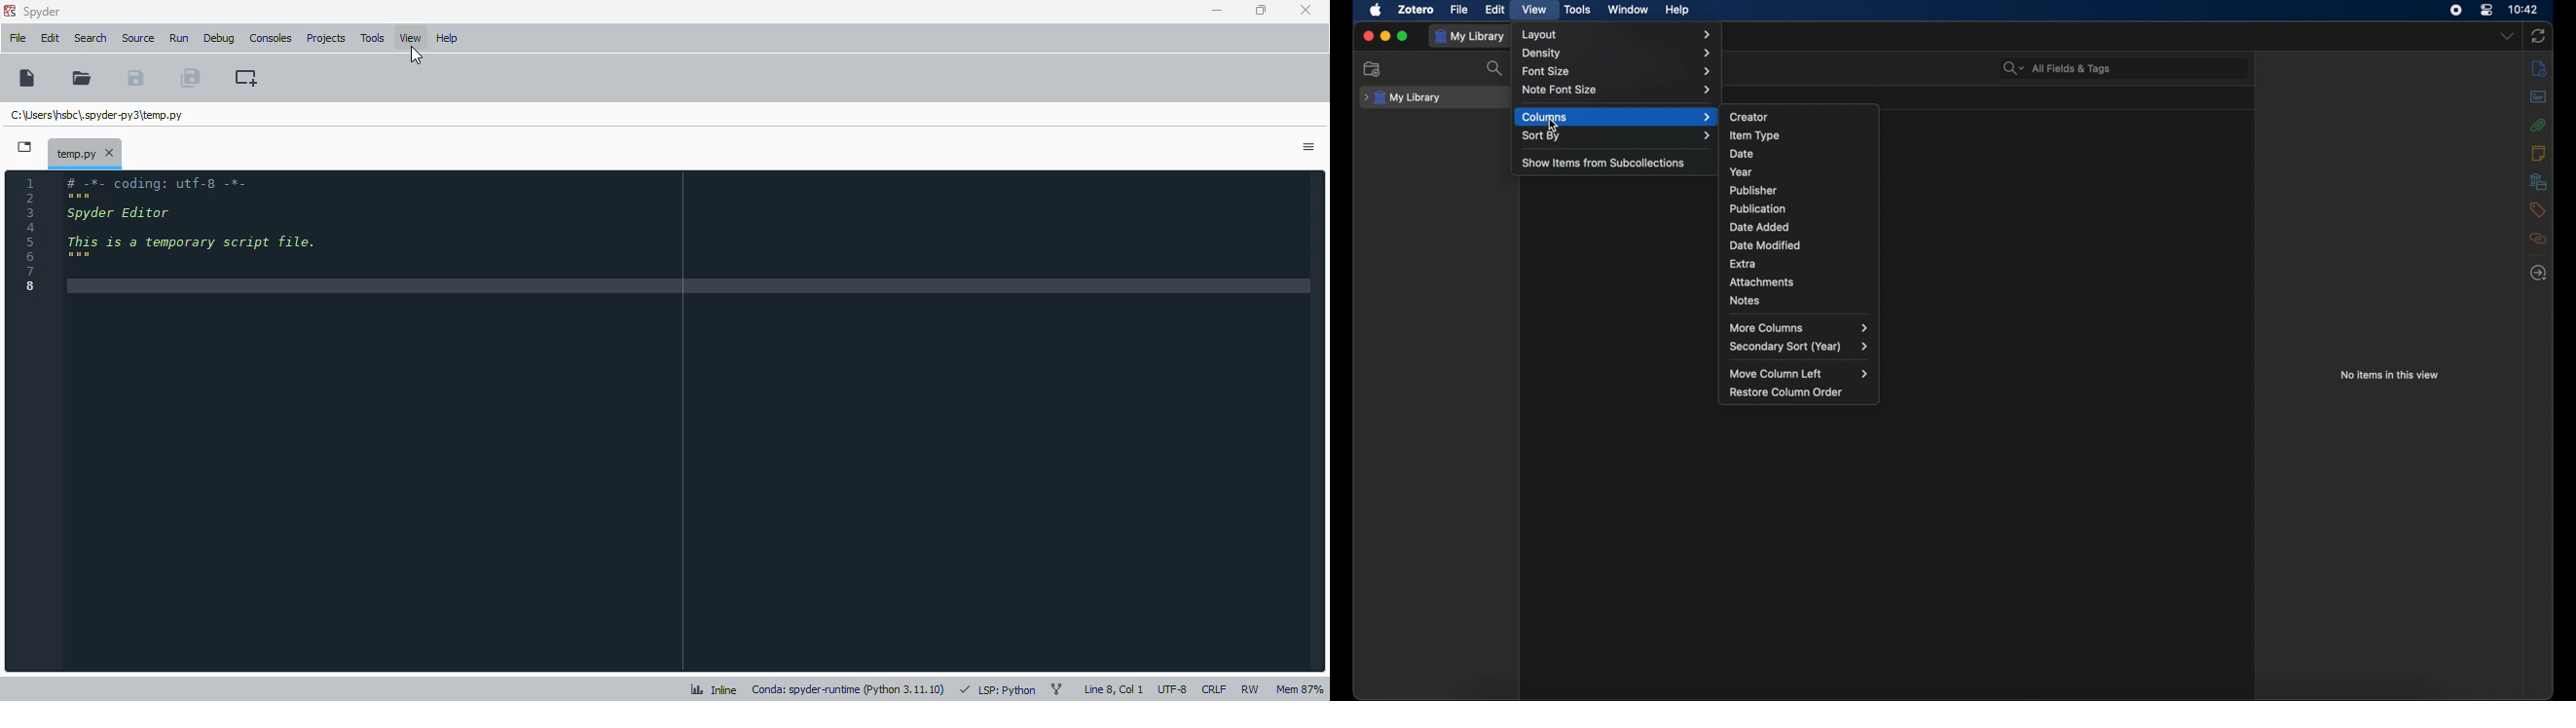 This screenshot has height=728, width=2576. Describe the element at coordinates (1754, 190) in the screenshot. I see `publisher` at that location.